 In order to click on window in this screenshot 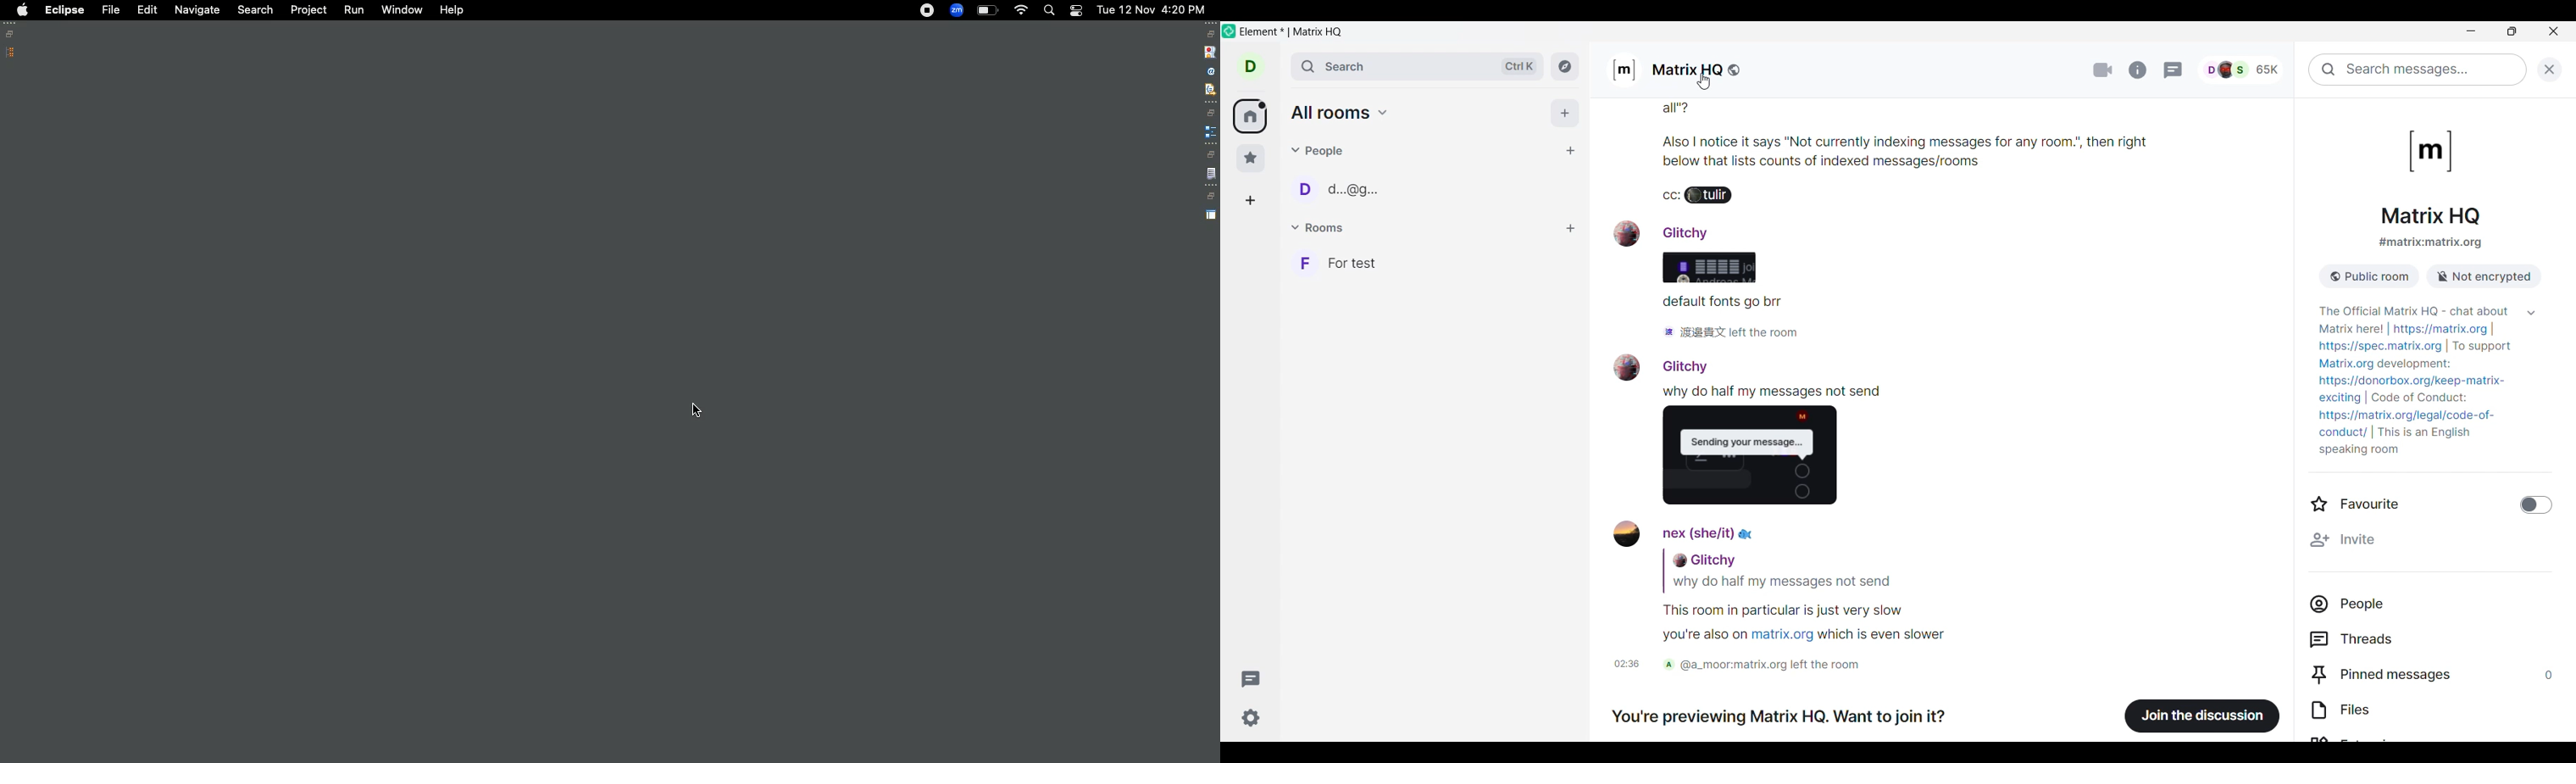, I will do `click(401, 10)`.